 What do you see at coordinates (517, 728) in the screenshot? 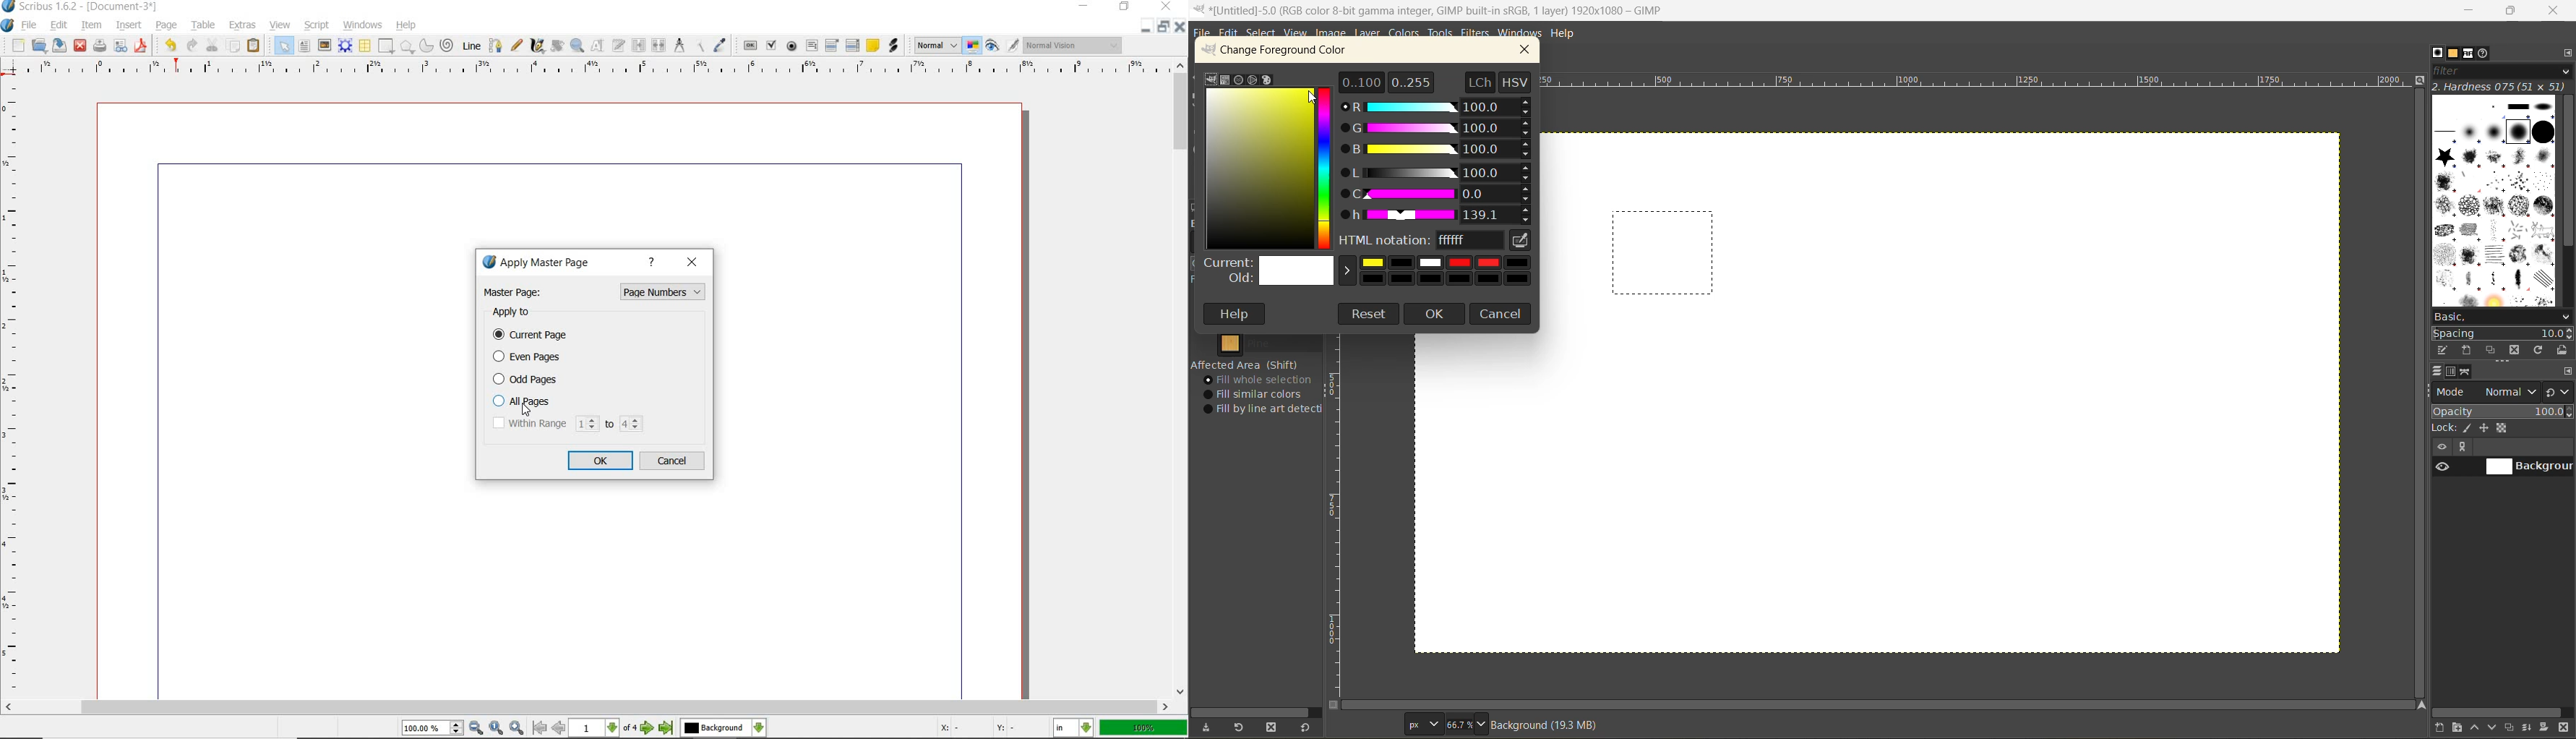
I see `Zoom In` at bounding box center [517, 728].